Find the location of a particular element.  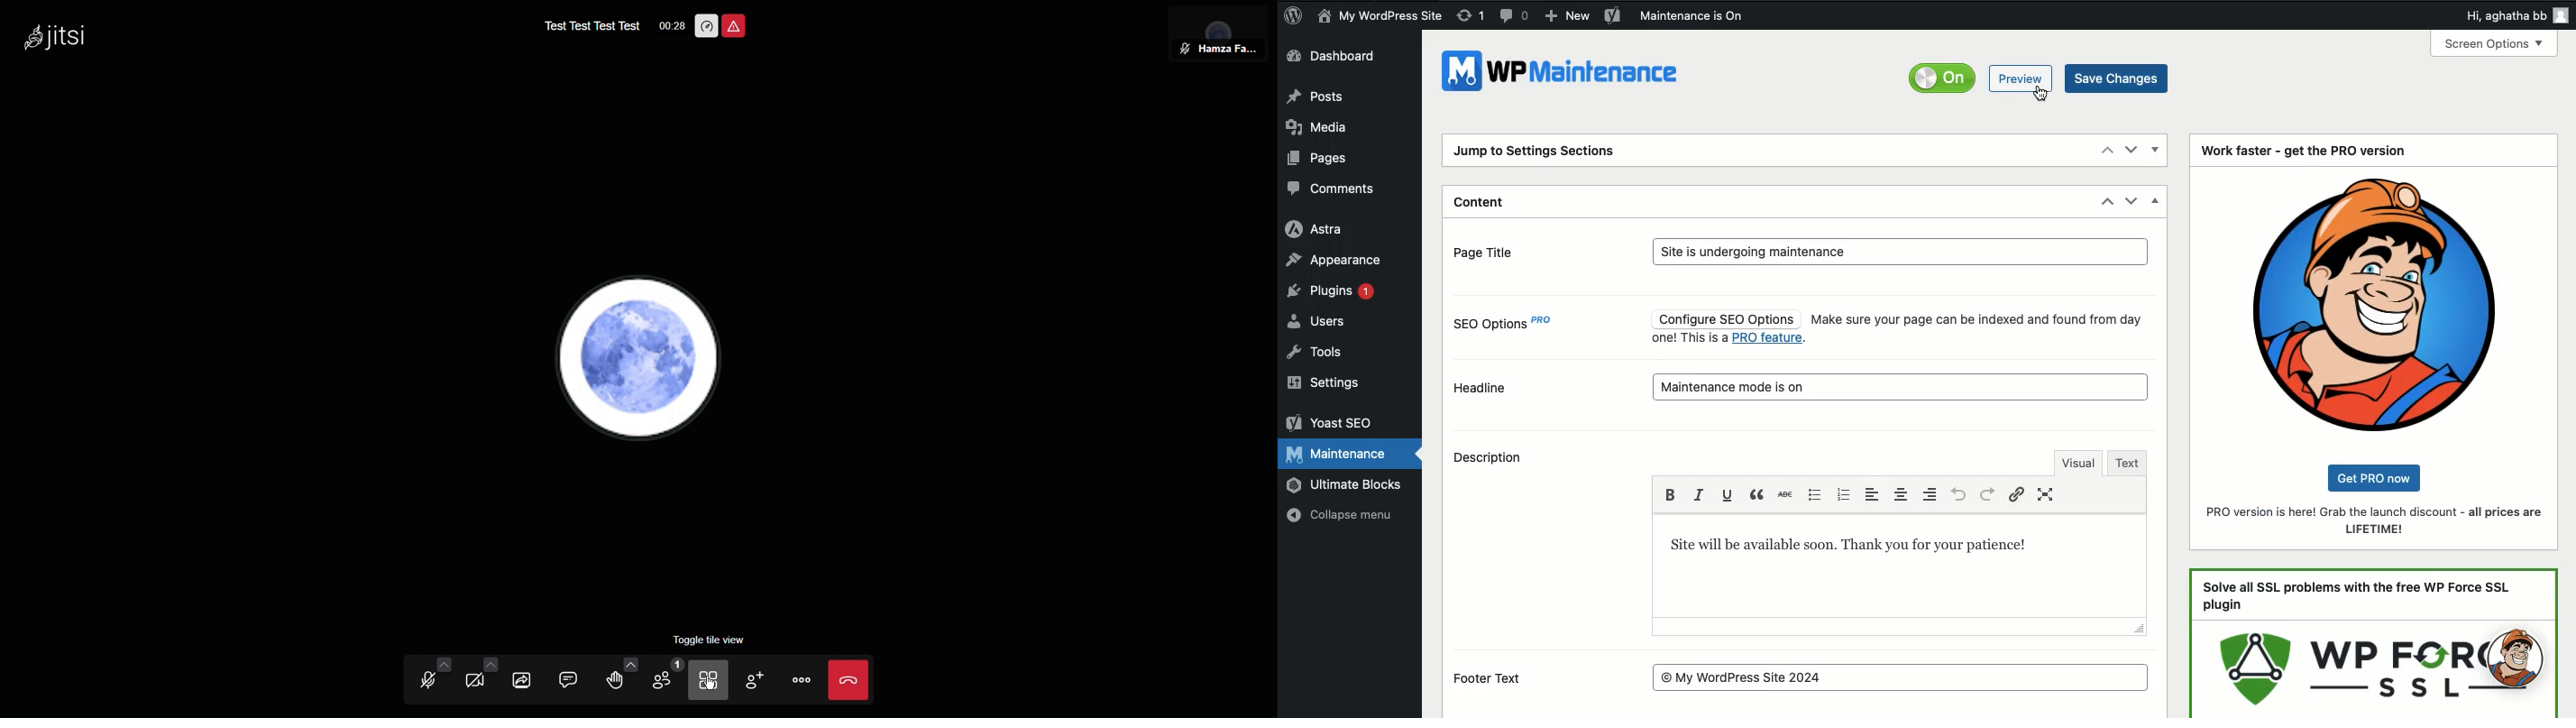

Italics is located at coordinates (1699, 493).